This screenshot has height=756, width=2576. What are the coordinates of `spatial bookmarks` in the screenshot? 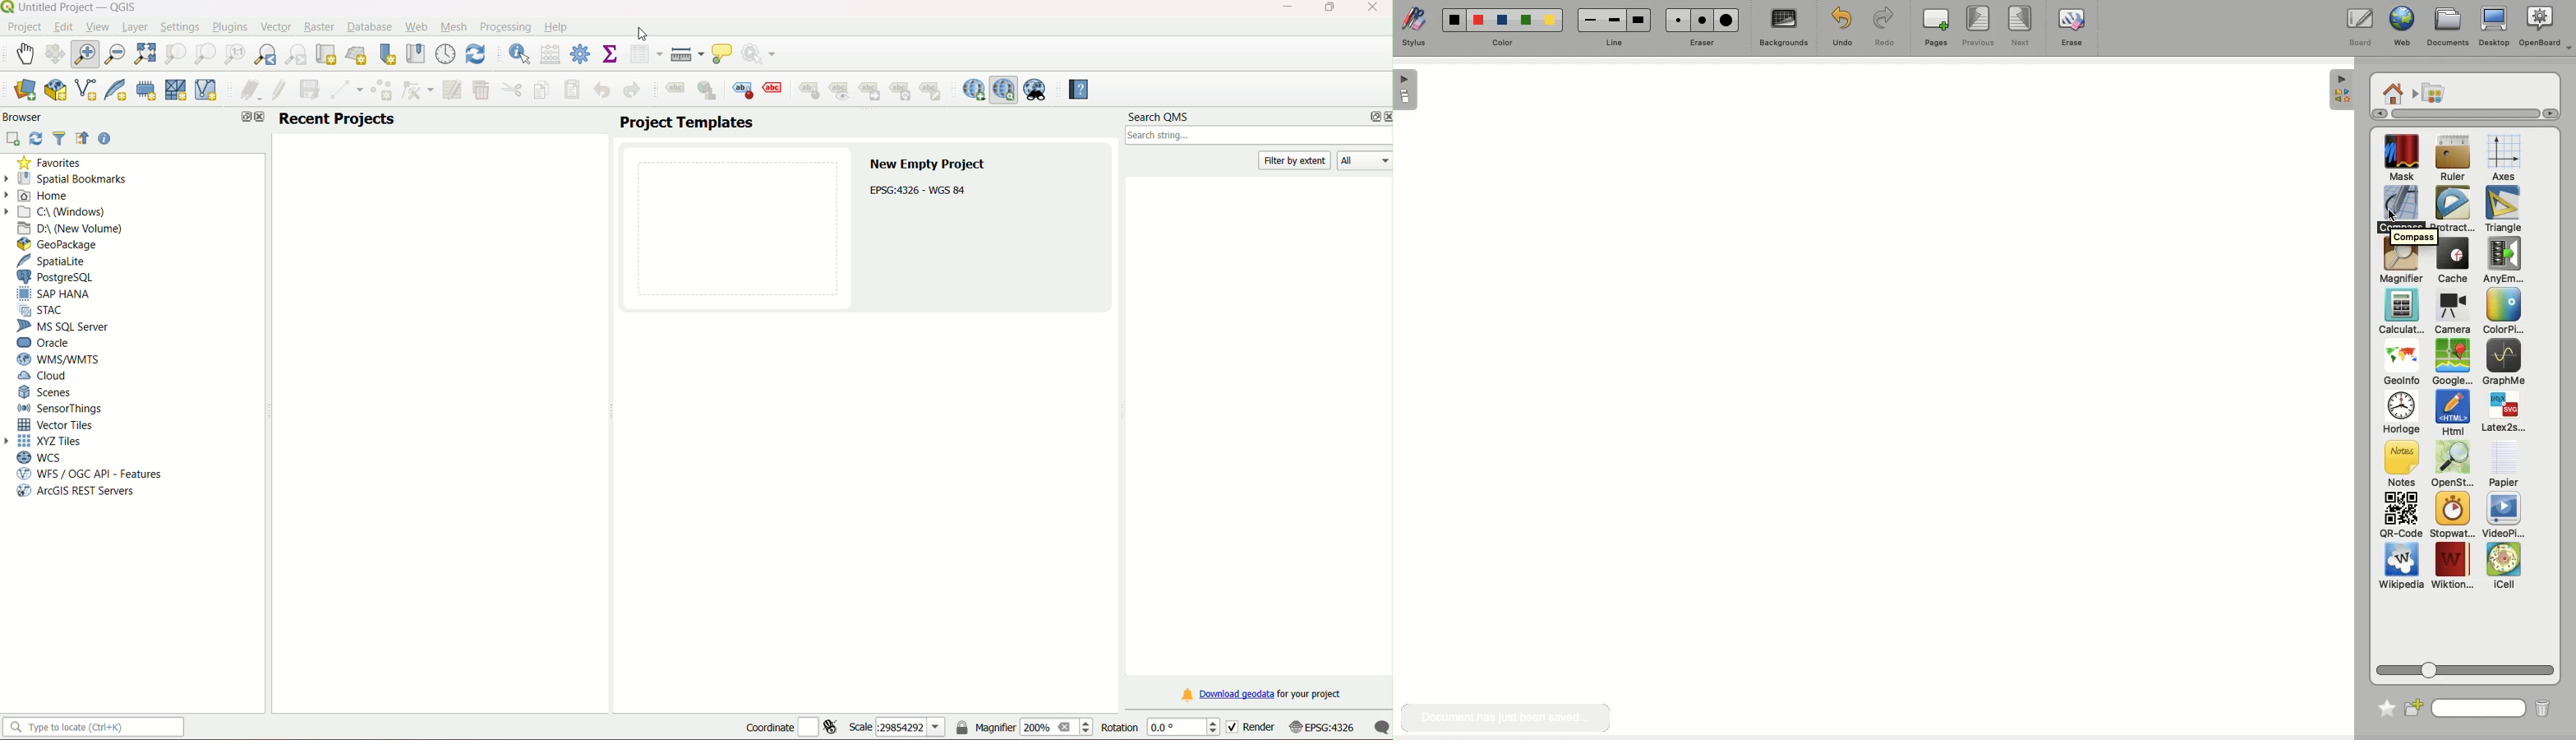 It's located at (74, 178).